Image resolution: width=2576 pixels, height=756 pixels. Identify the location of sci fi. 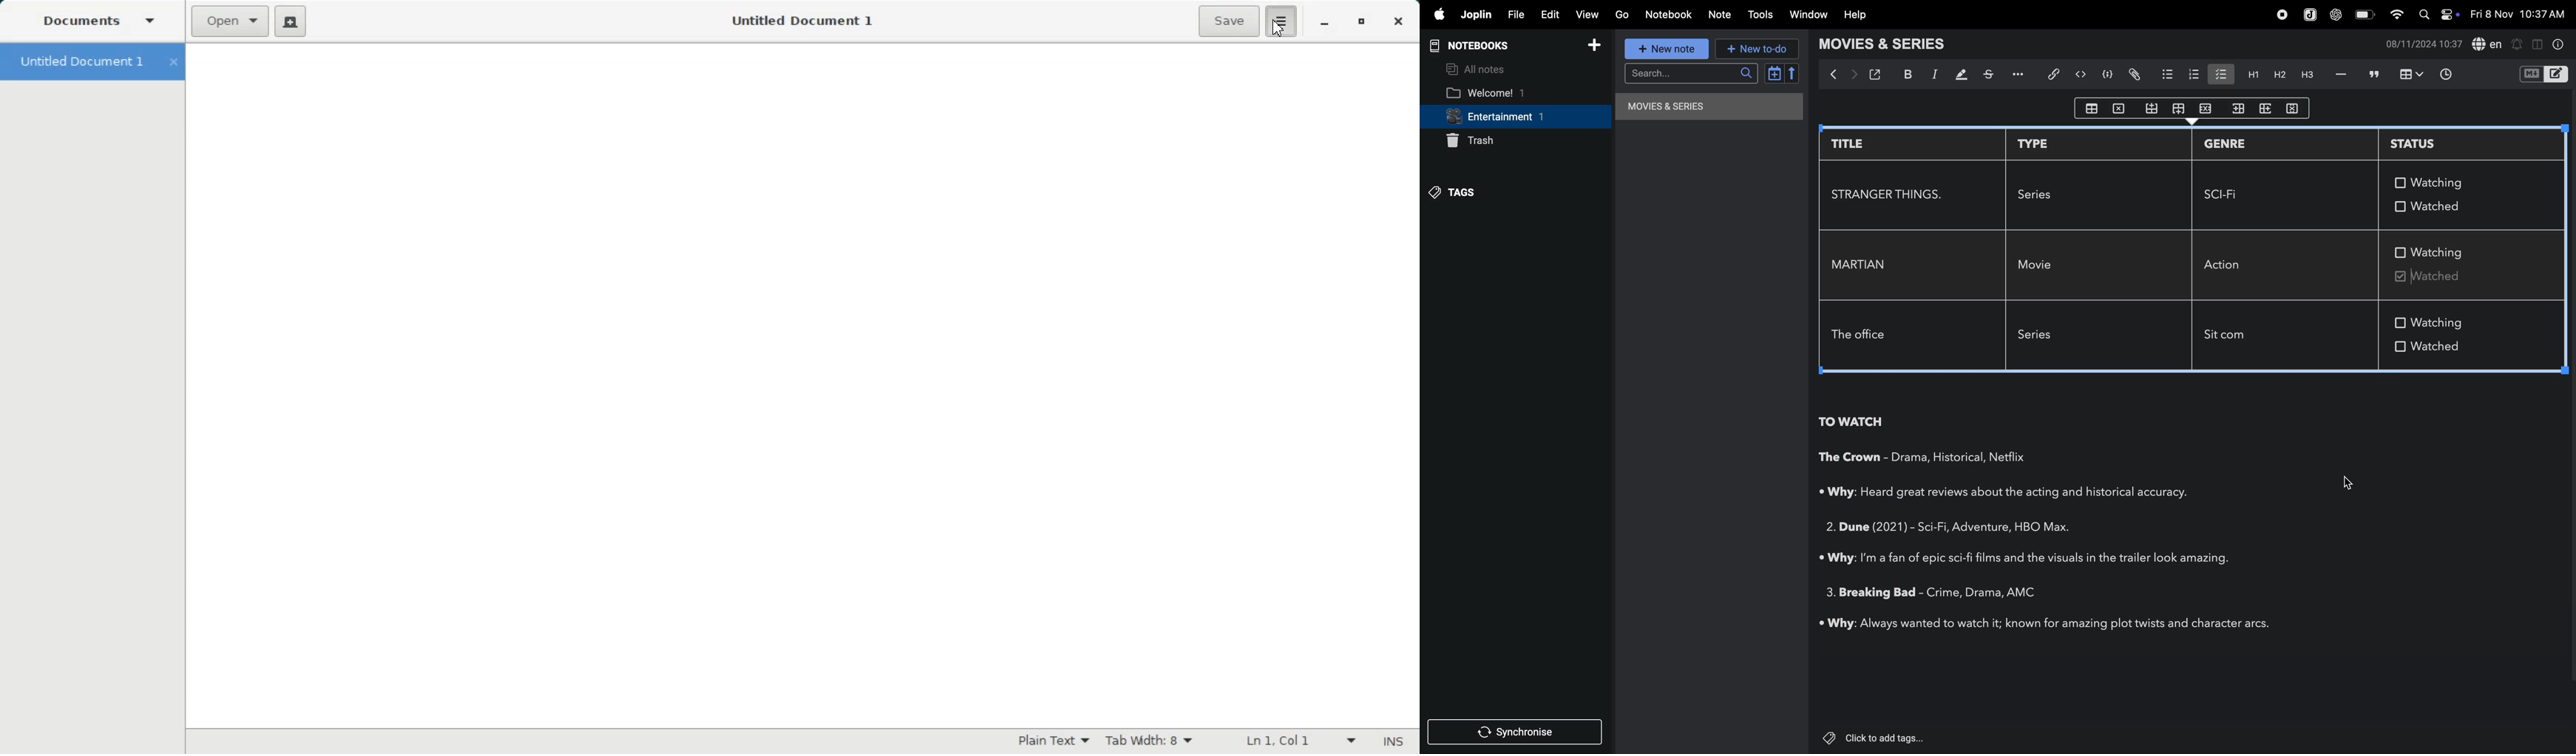
(2227, 195).